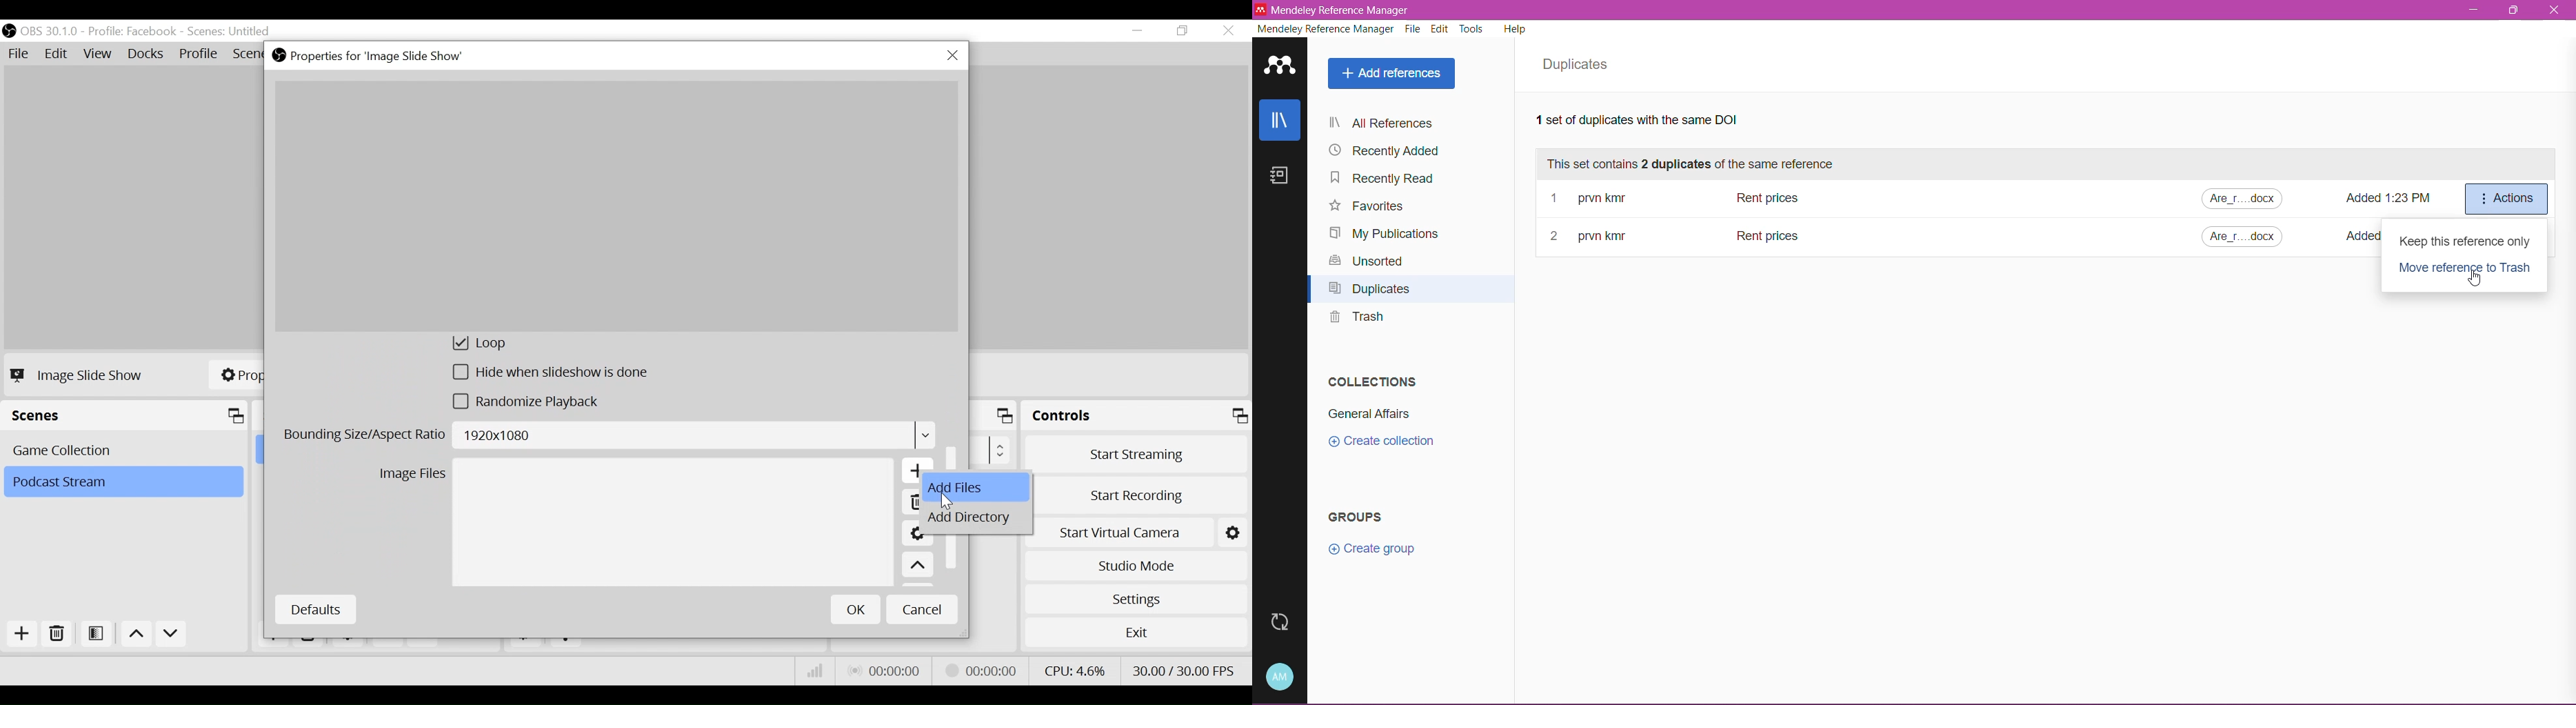 Image resolution: width=2576 pixels, height=728 pixels. I want to click on Added time, so click(2394, 203).